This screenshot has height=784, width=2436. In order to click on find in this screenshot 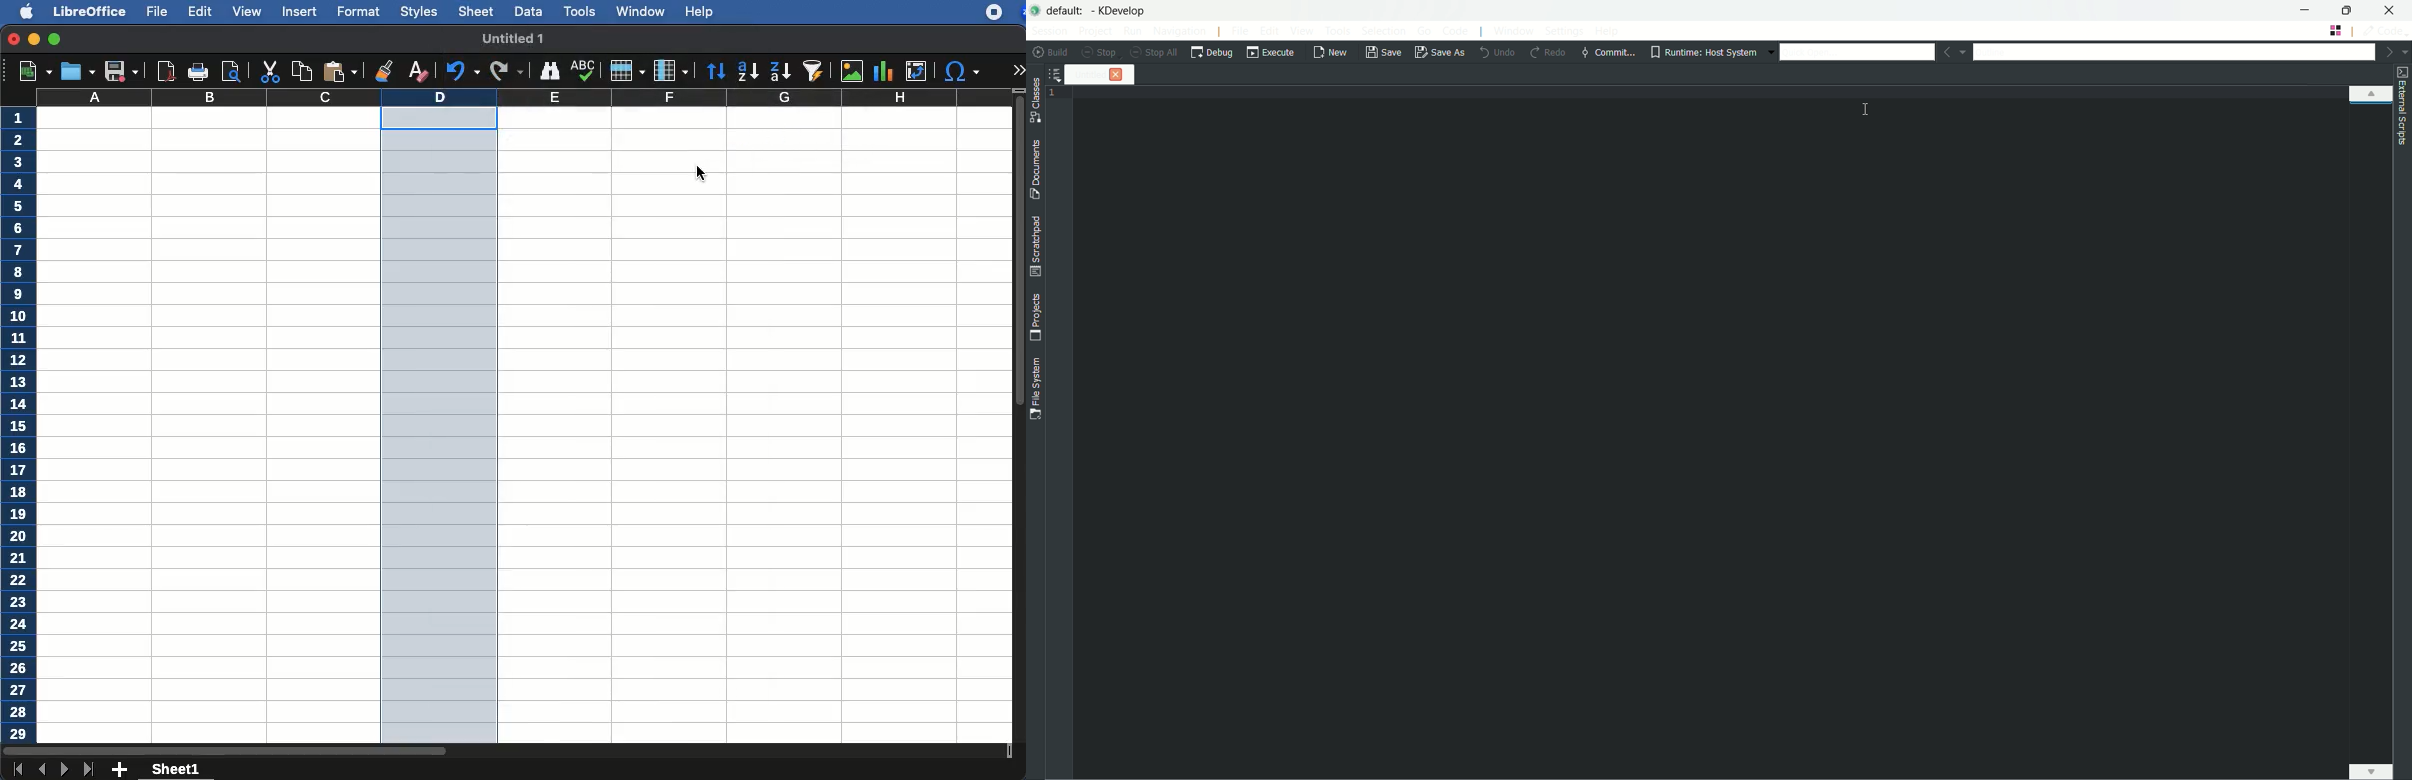, I will do `click(548, 69)`.